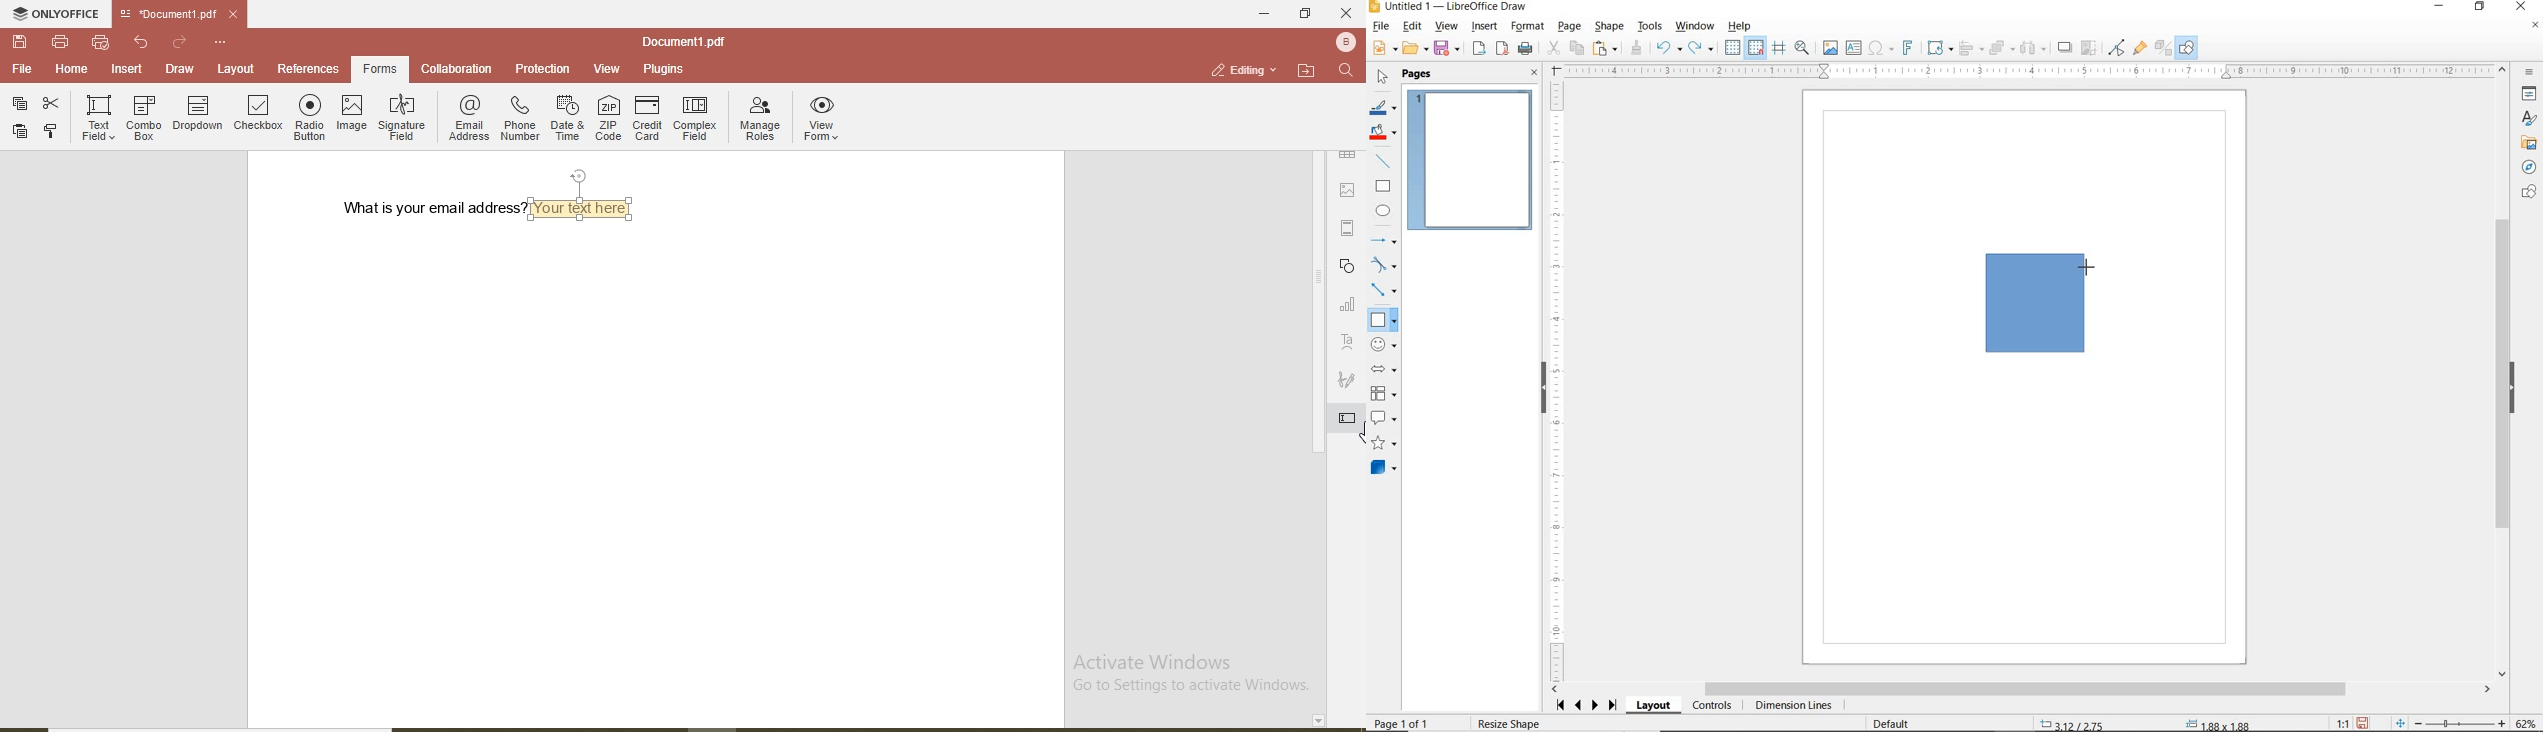  What do you see at coordinates (1485, 27) in the screenshot?
I see `INSERT` at bounding box center [1485, 27].